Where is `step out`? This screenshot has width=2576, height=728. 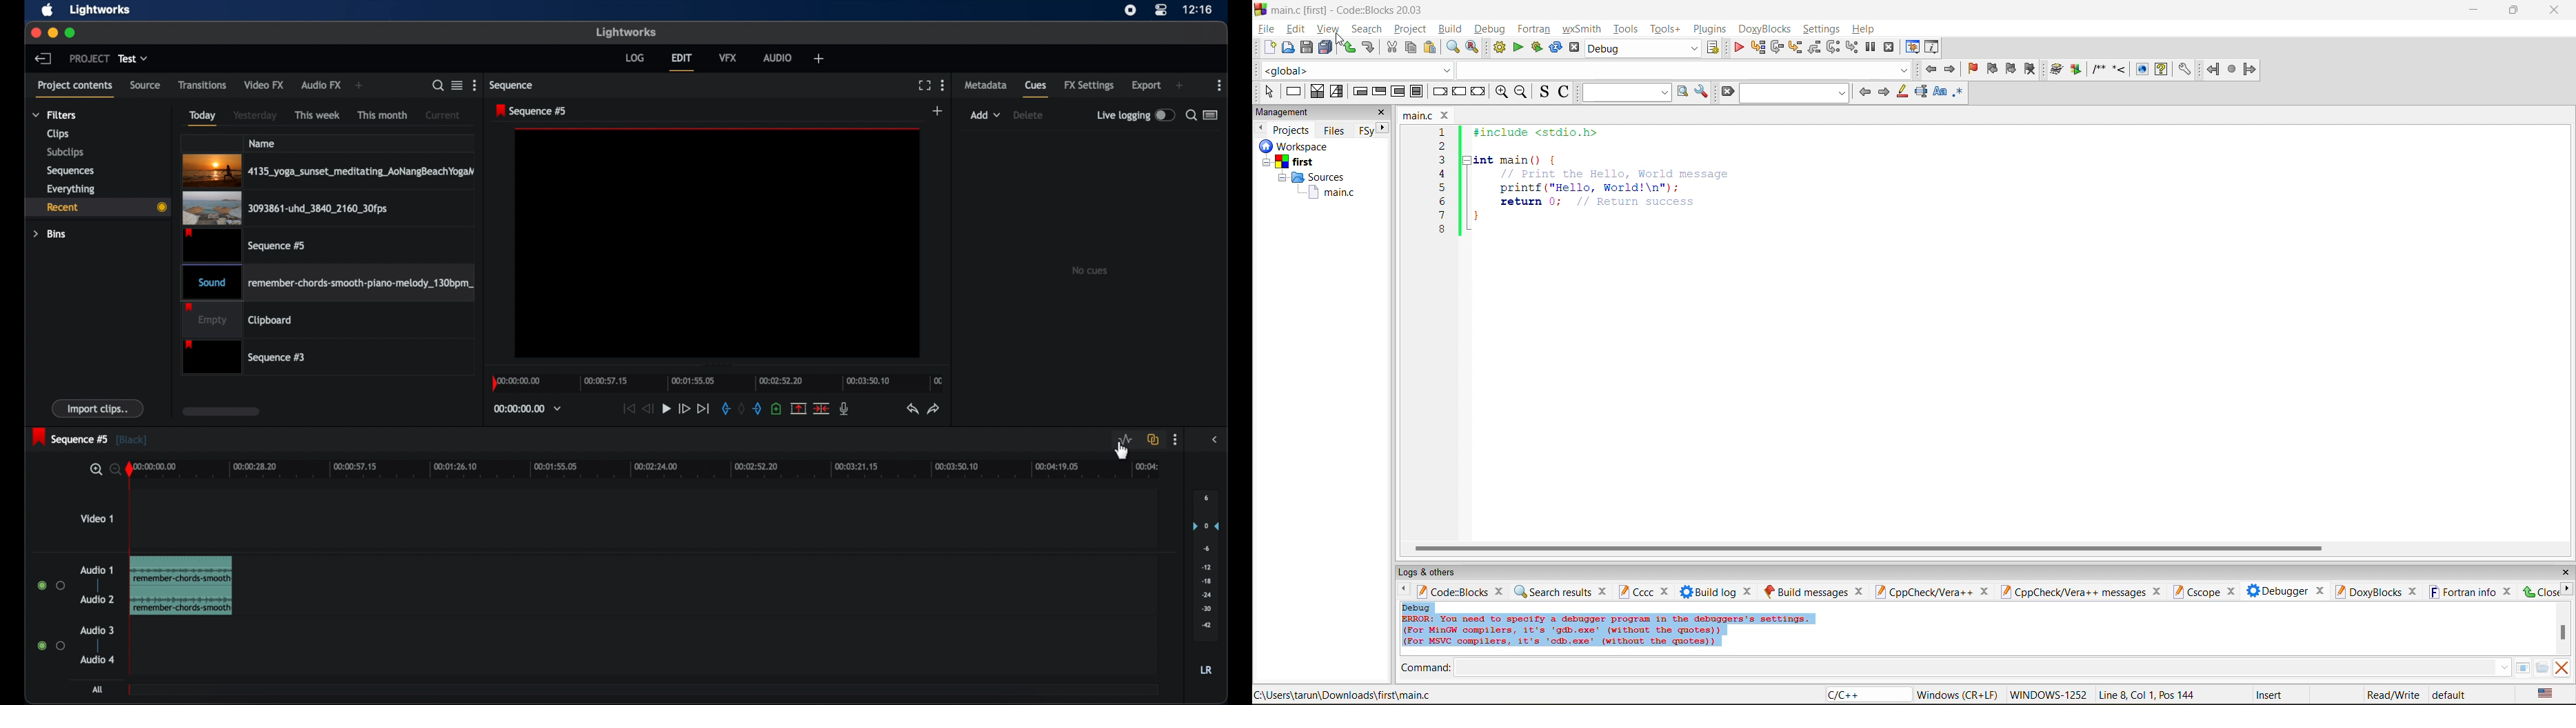 step out is located at coordinates (1817, 47).